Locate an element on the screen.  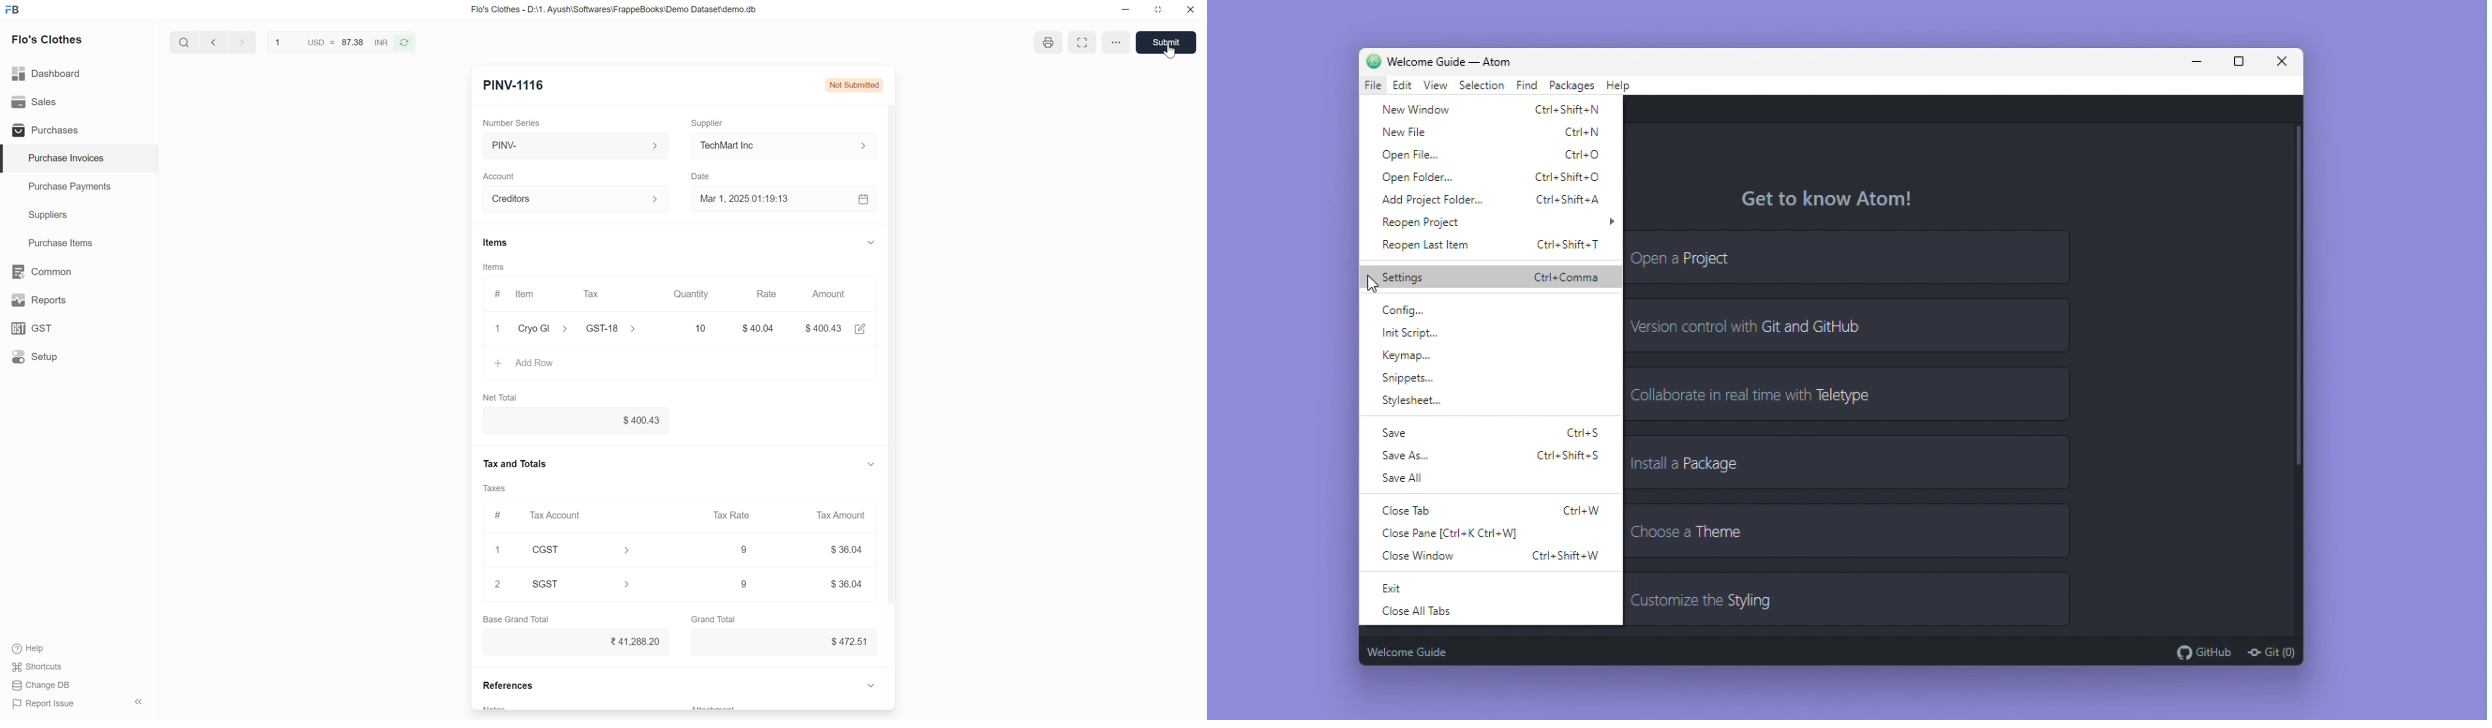
expand is located at coordinates (873, 685).